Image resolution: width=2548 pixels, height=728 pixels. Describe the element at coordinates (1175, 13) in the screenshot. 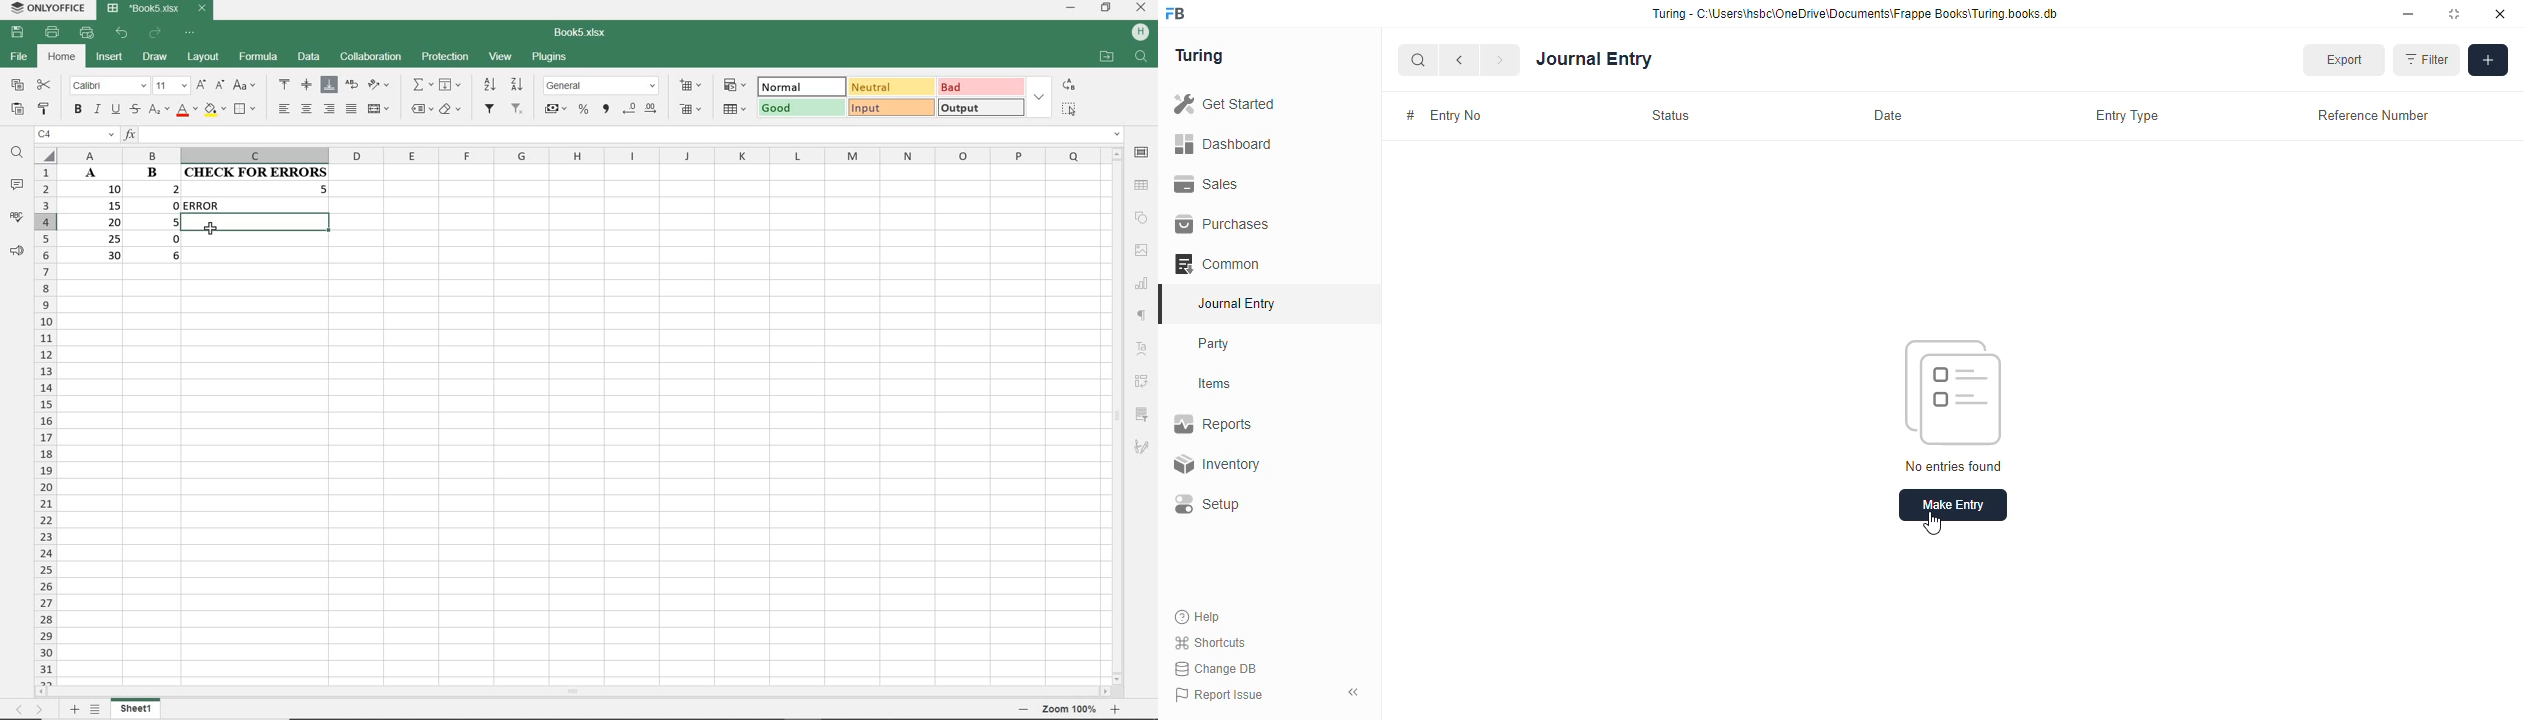

I see `FB - logo` at that location.